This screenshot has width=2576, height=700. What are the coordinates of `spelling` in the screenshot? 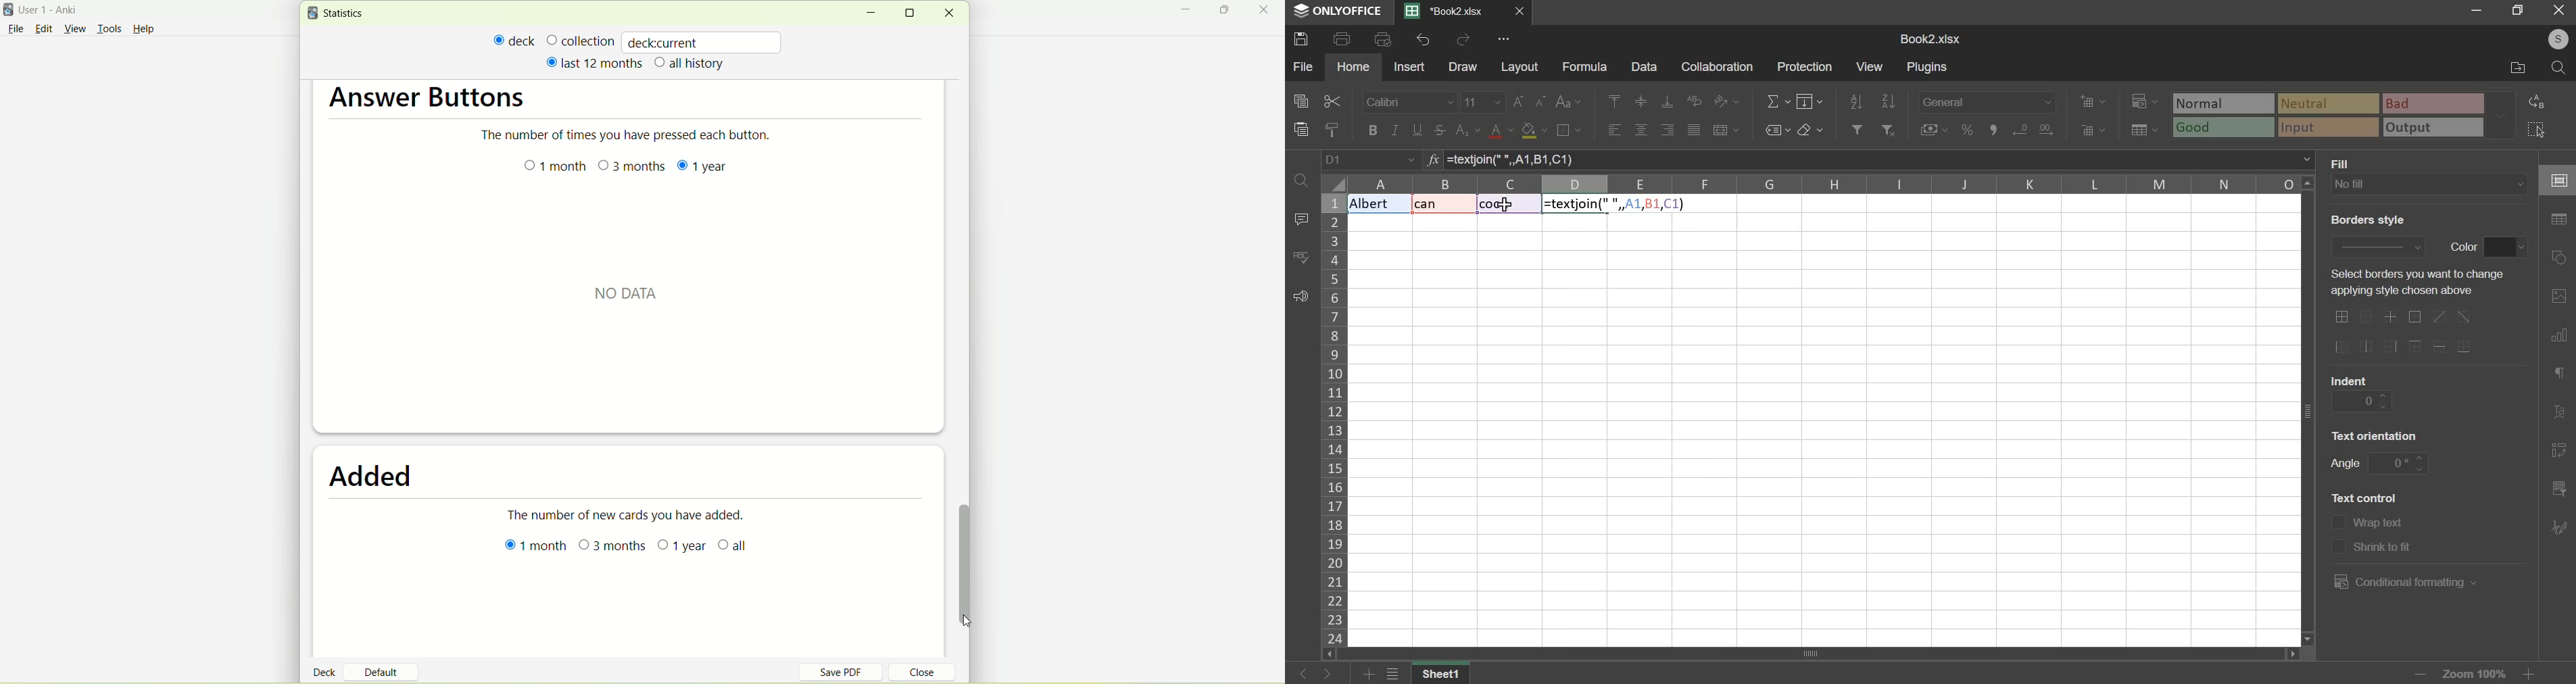 It's located at (1301, 257).